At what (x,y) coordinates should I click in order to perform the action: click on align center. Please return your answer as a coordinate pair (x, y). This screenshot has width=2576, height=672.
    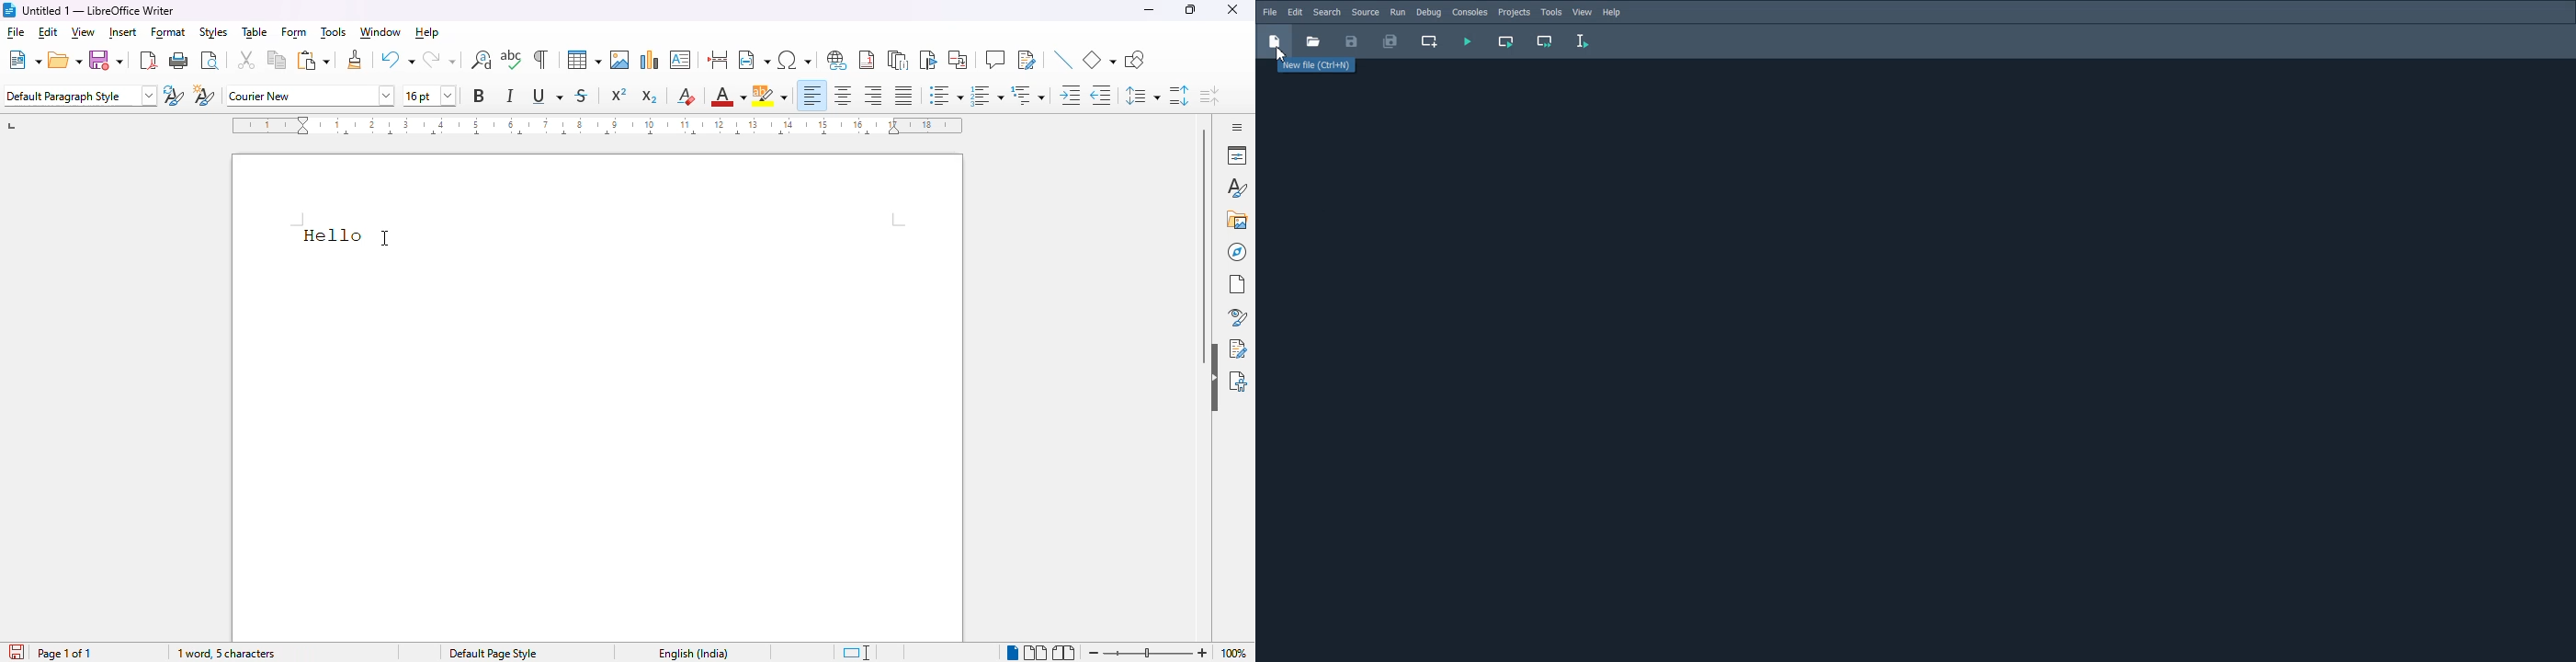
    Looking at the image, I should click on (843, 95).